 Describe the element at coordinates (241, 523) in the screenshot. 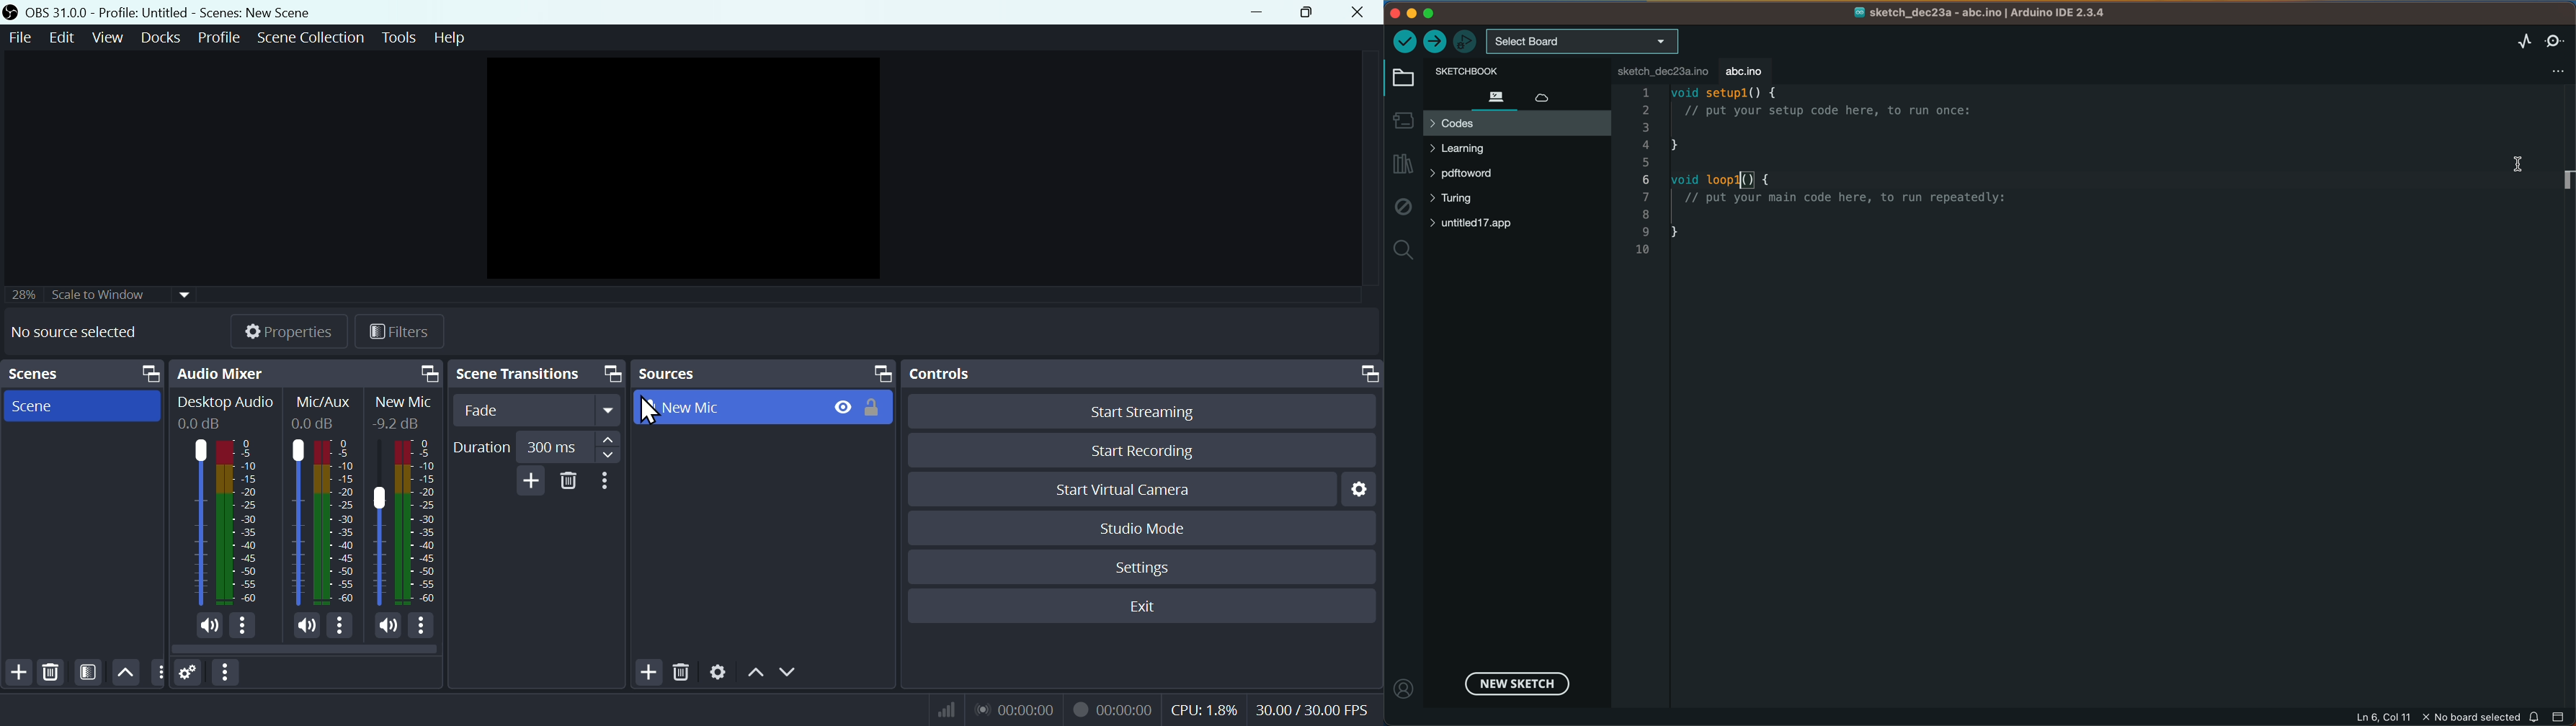

I see `Desktop Audio` at that location.